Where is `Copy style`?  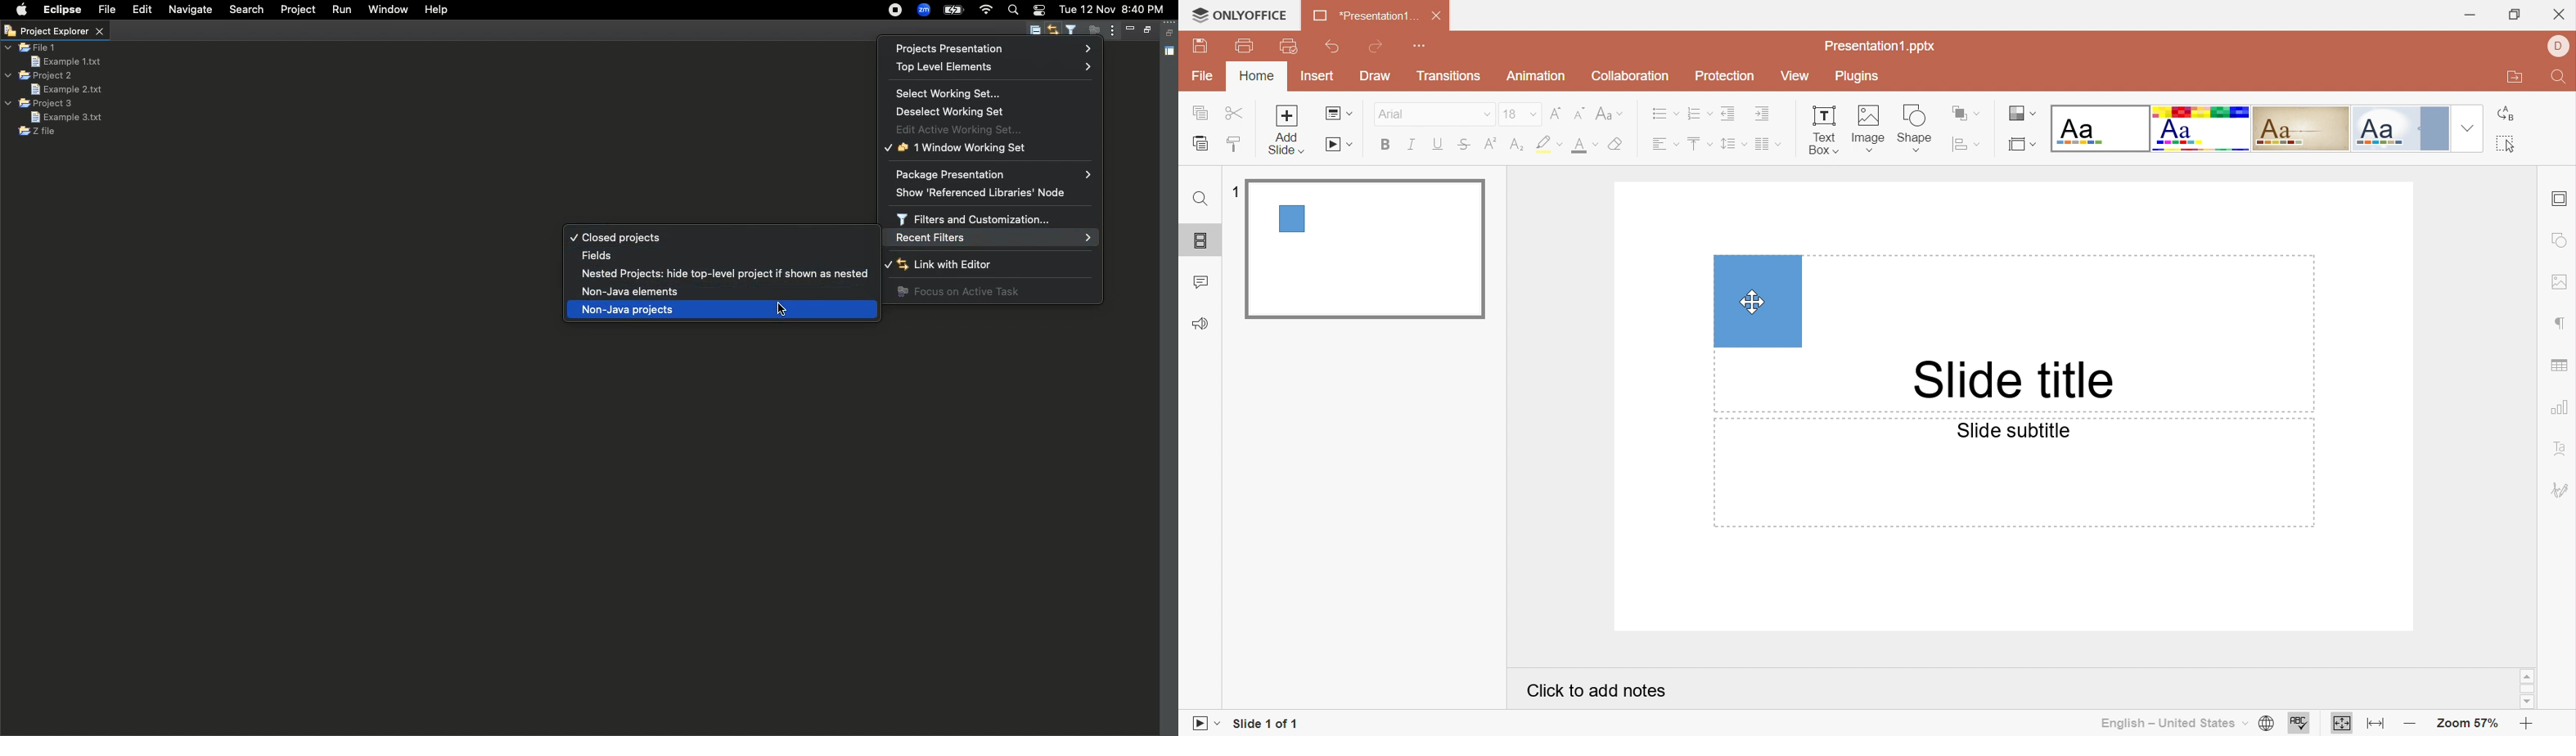 Copy style is located at coordinates (1231, 145).